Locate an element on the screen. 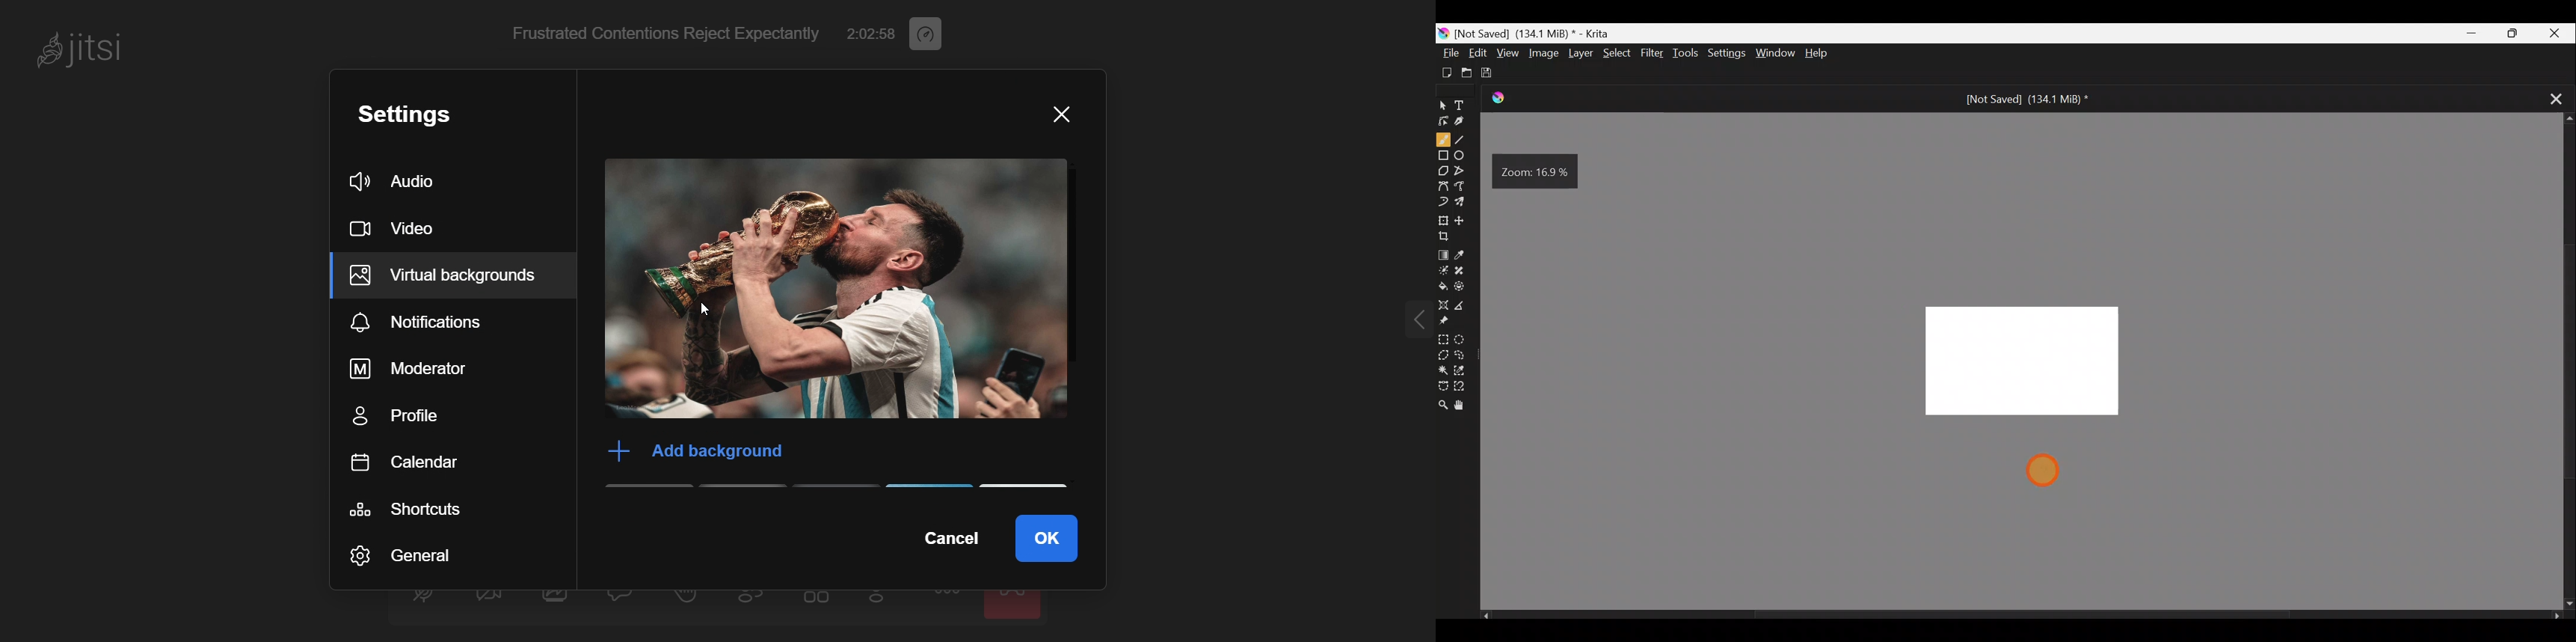 This screenshot has width=2576, height=644. added a custom virtual background is located at coordinates (837, 291).